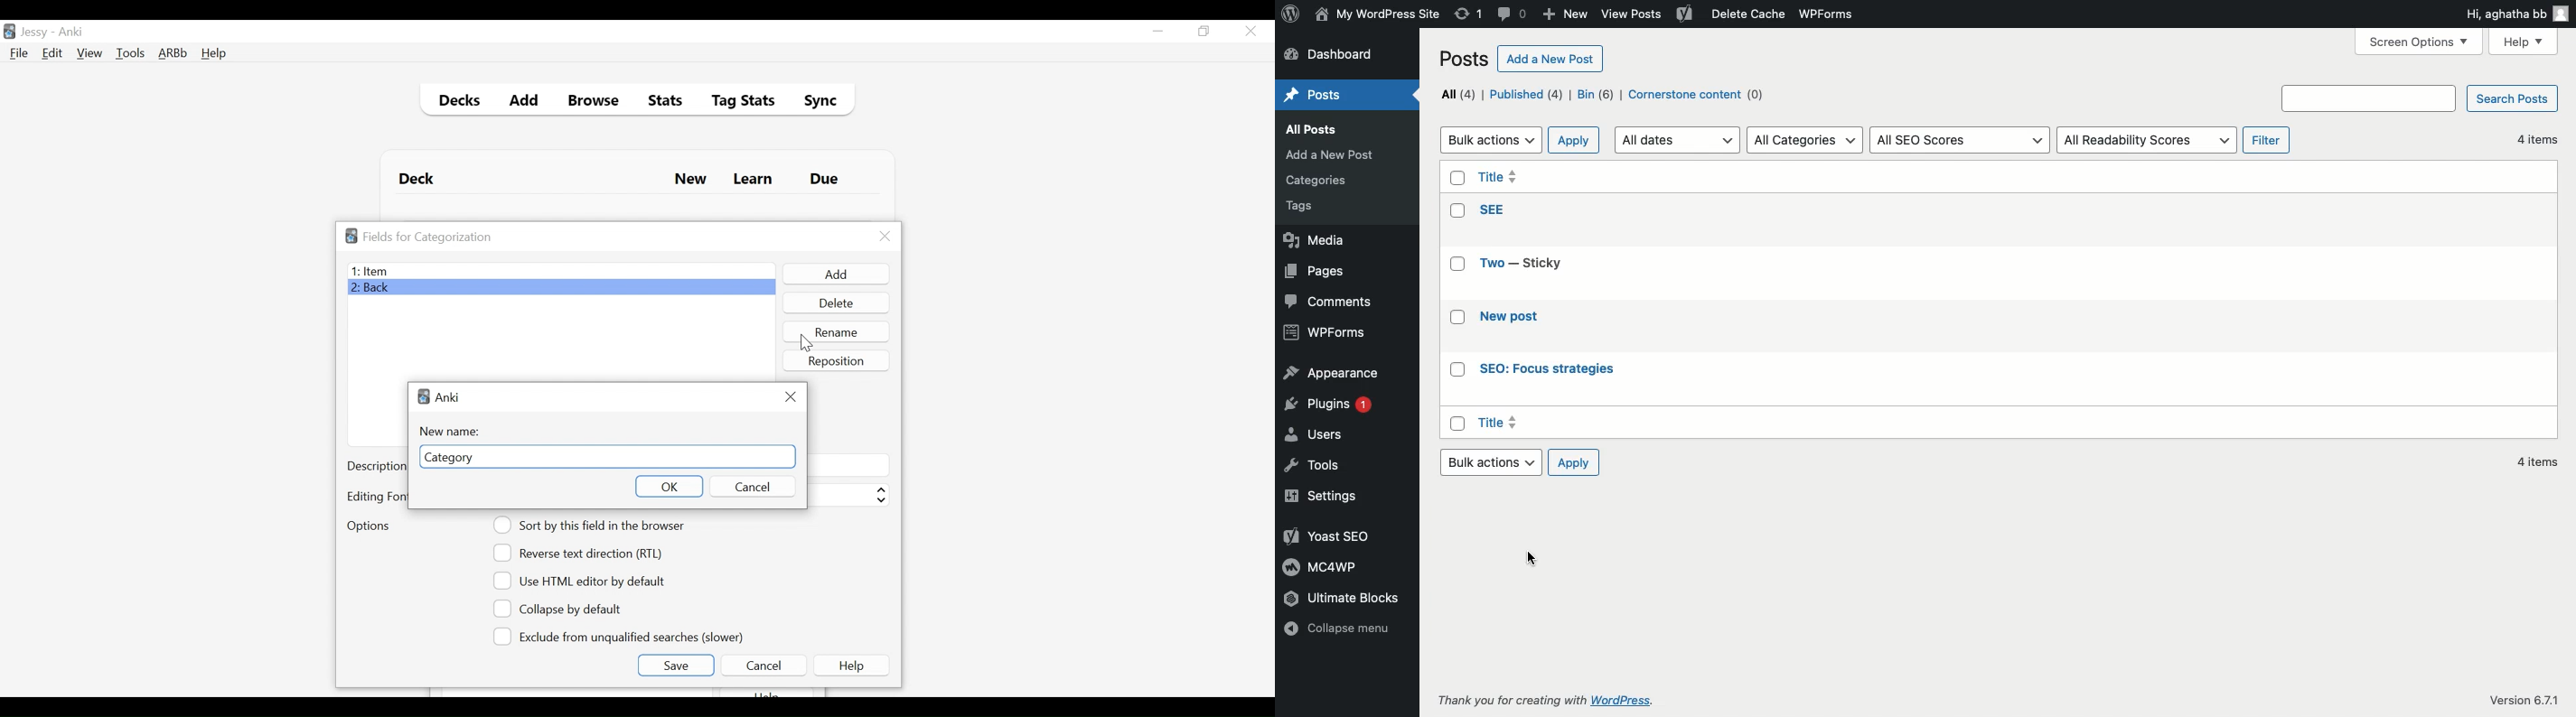  What do you see at coordinates (374, 289) in the screenshot?
I see `Back` at bounding box center [374, 289].